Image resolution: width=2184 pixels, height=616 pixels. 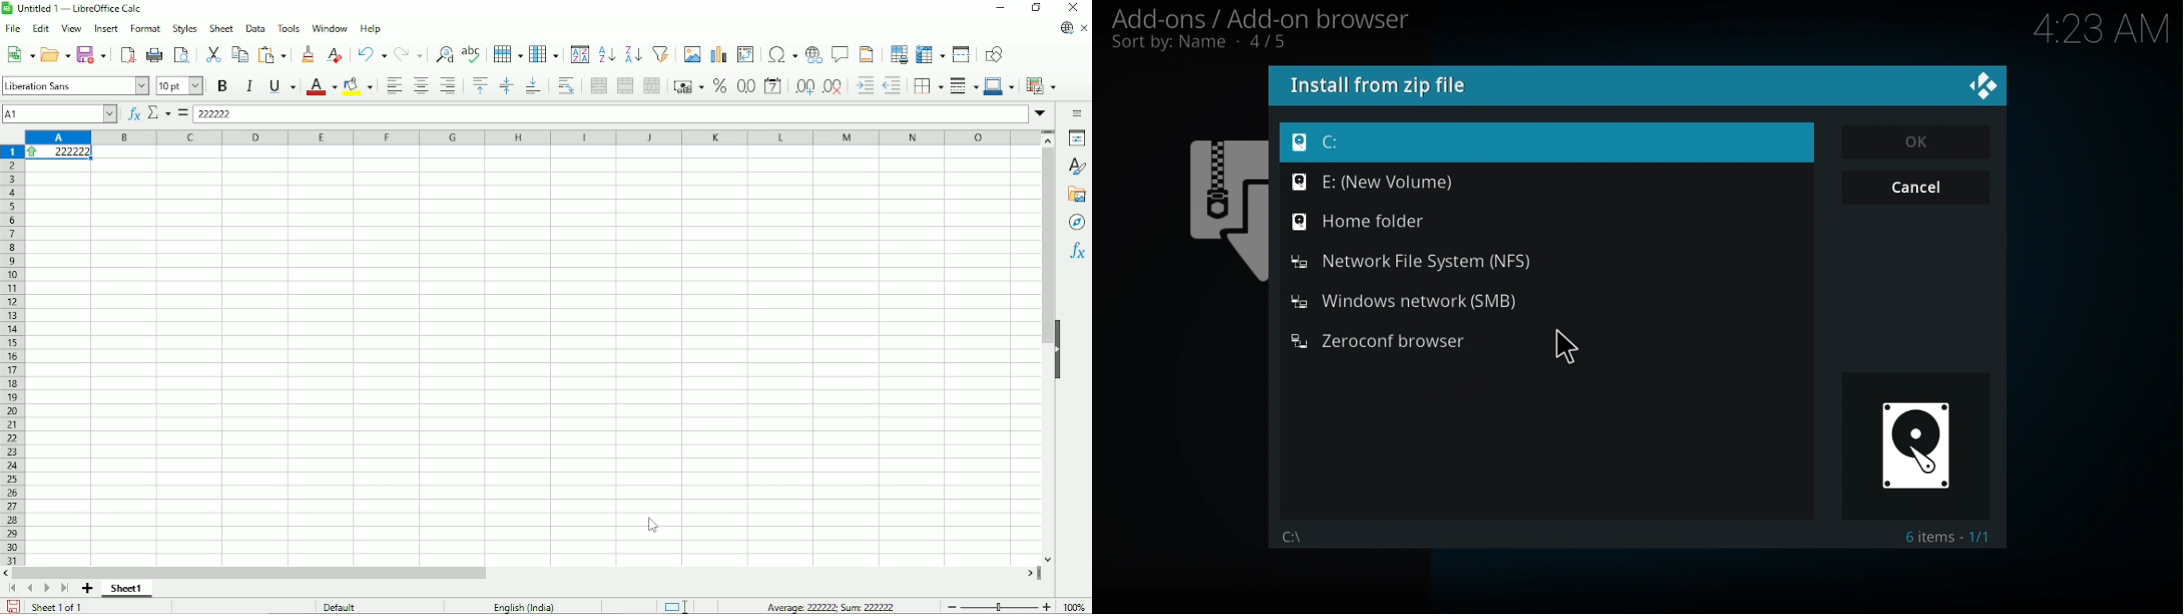 What do you see at coordinates (894, 86) in the screenshot?
I see `Decrease indent` at bounding box center [894, 86].